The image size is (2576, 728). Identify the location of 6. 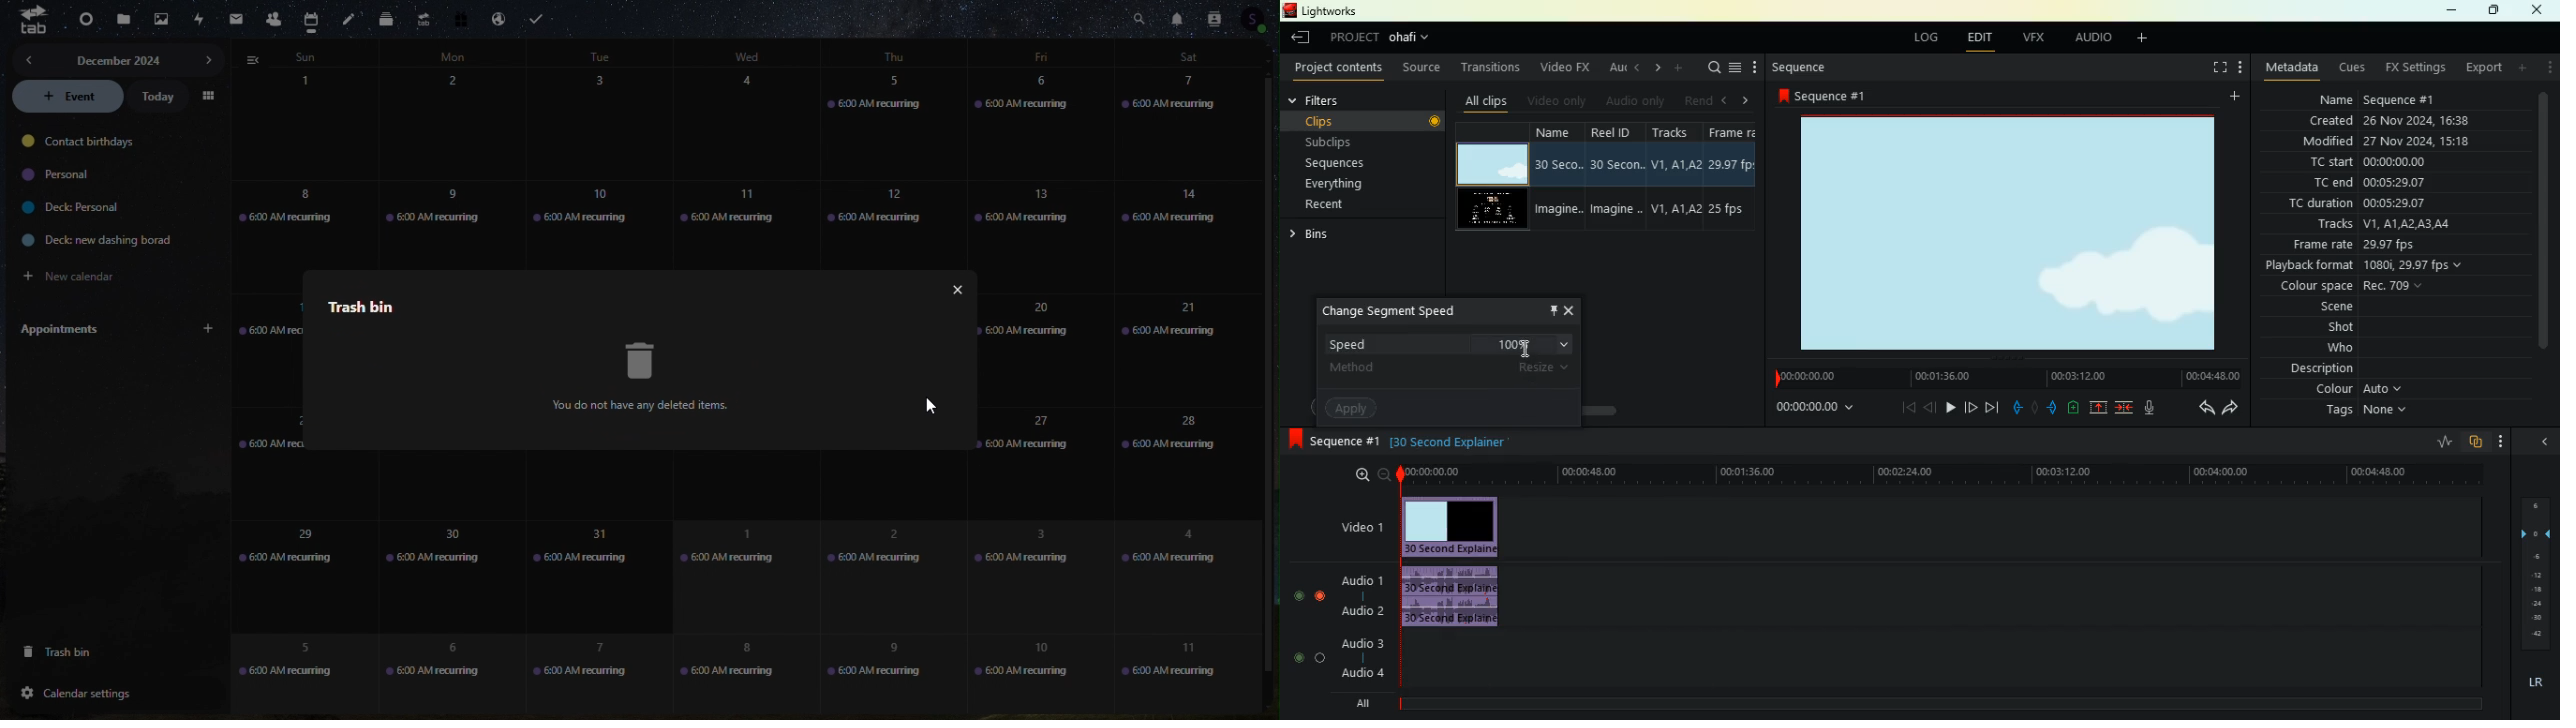
(435, 669).